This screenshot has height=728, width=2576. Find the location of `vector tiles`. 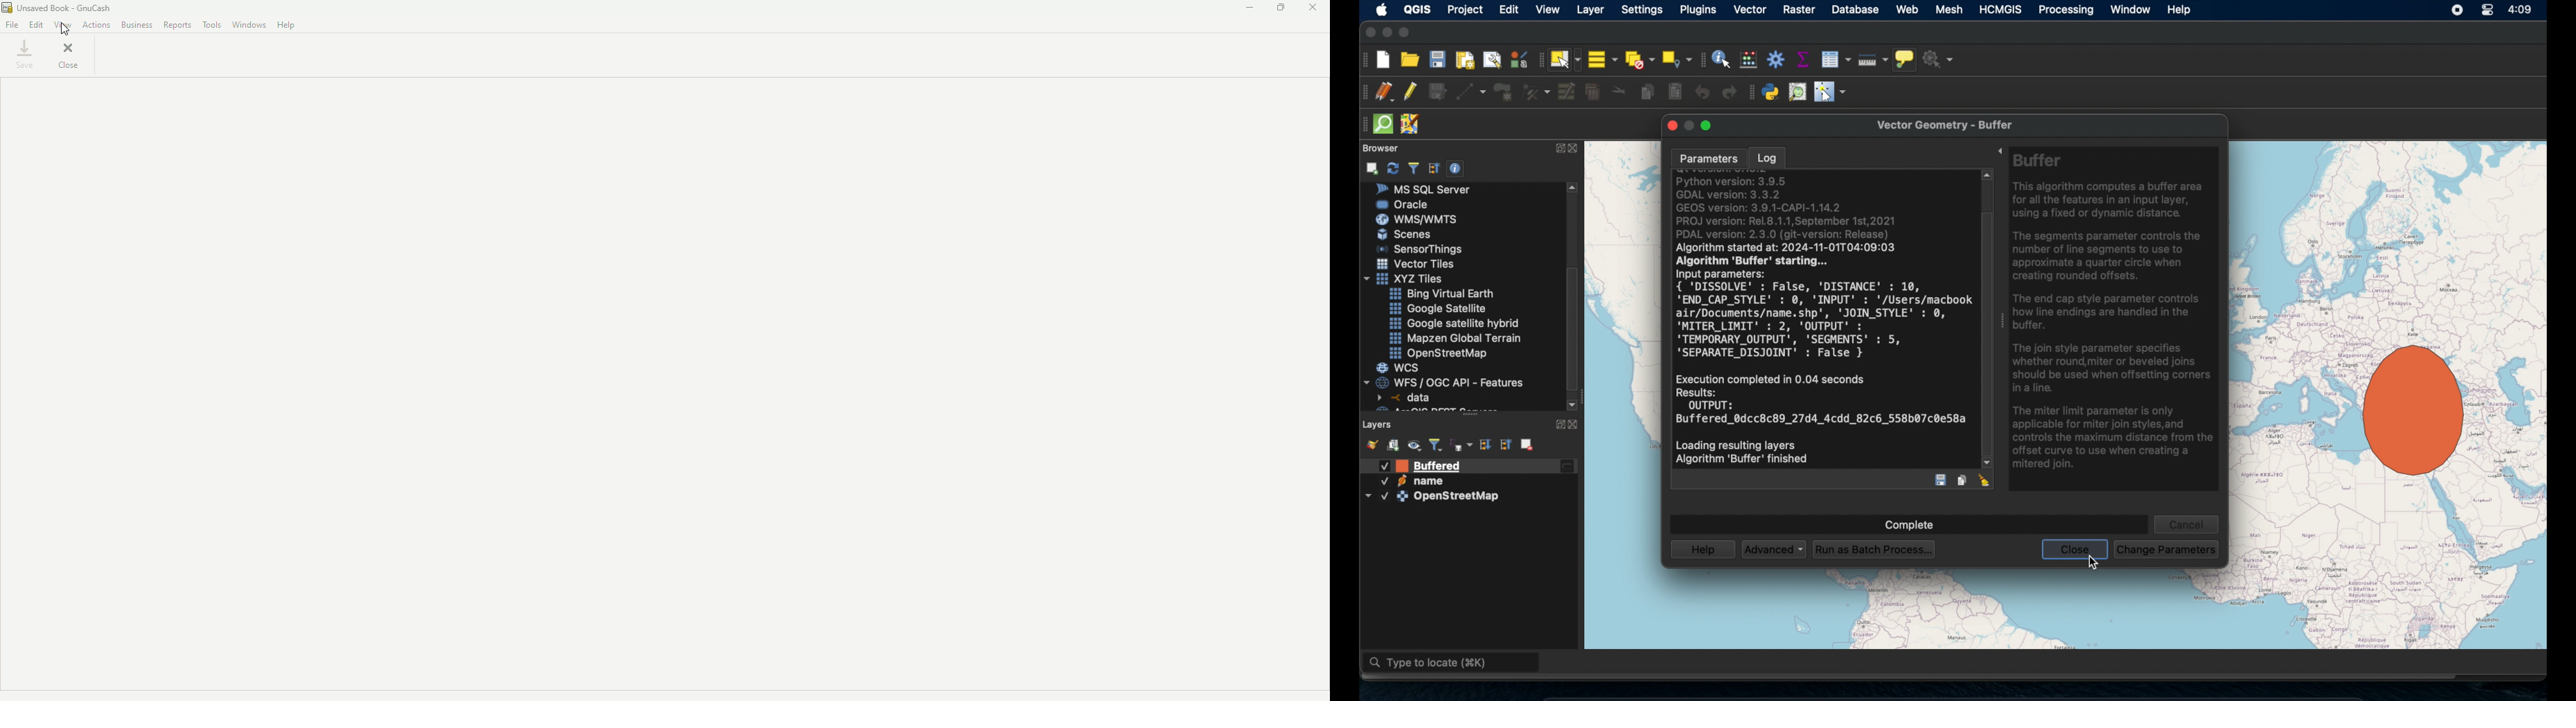

vector tiles is located at coordinates (1416, 264).